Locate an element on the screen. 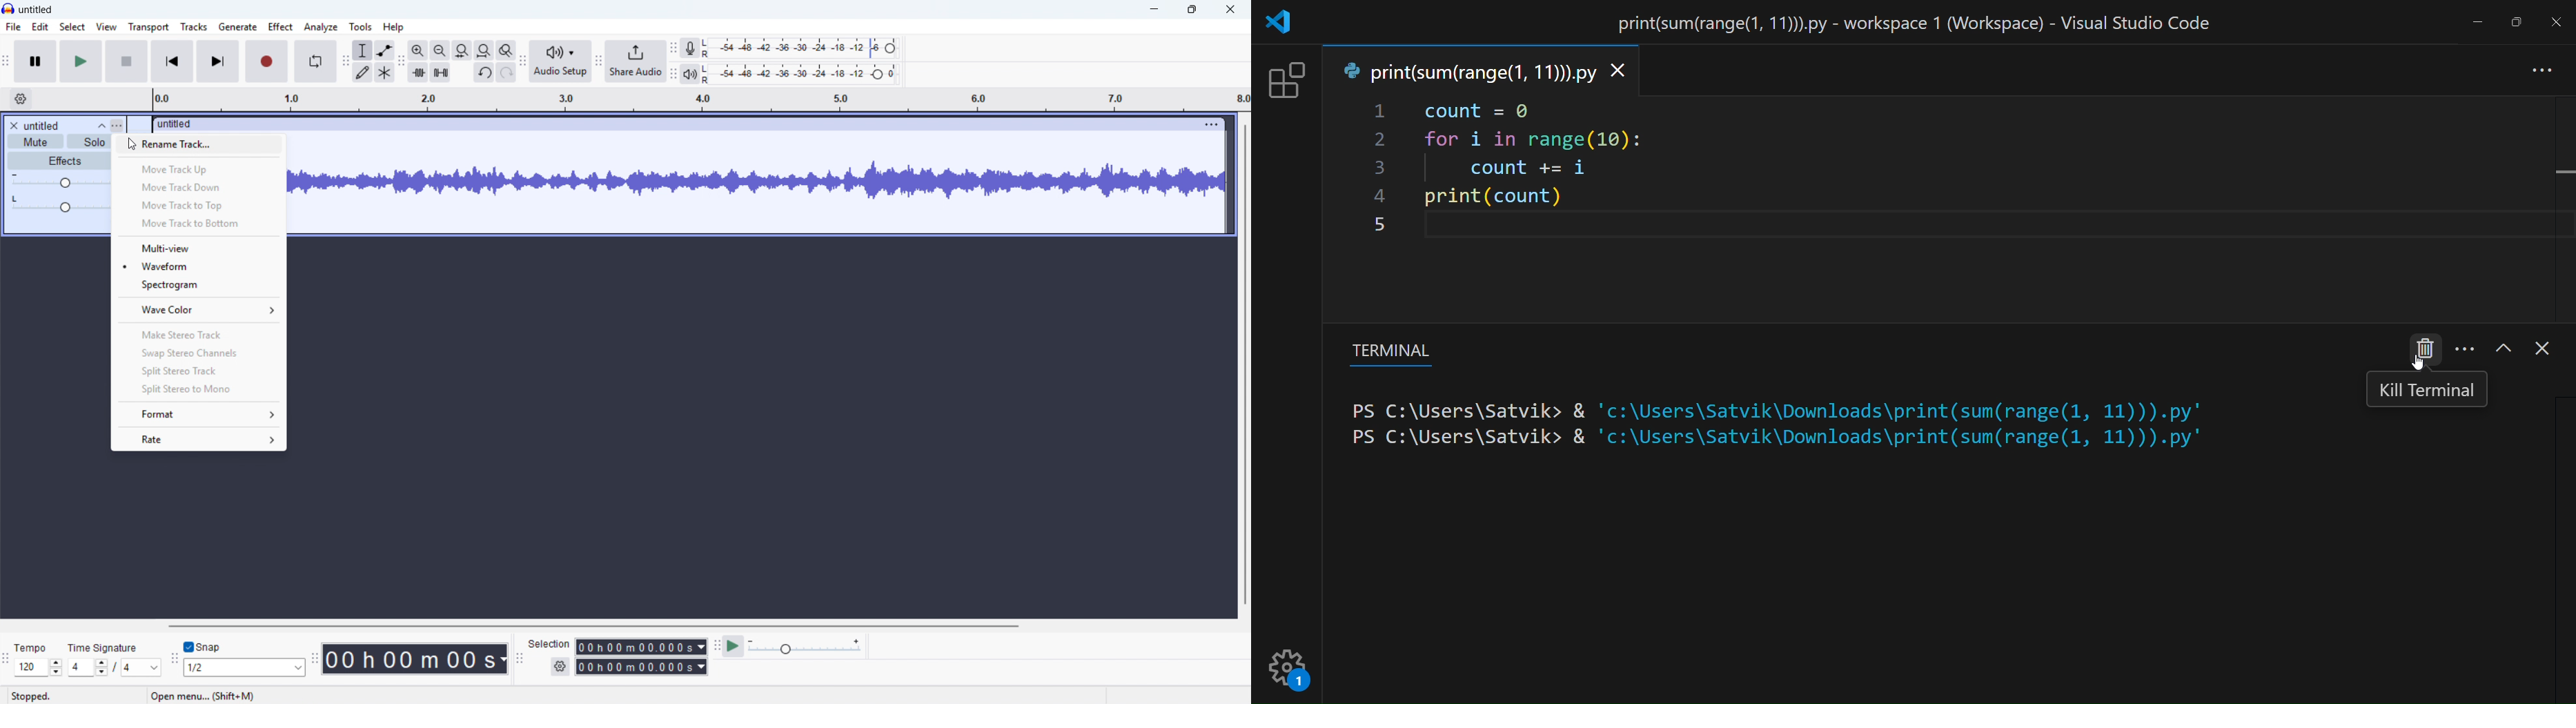 The image size is (2576, 728). Click to drag  is located at coordinates (675, 125).